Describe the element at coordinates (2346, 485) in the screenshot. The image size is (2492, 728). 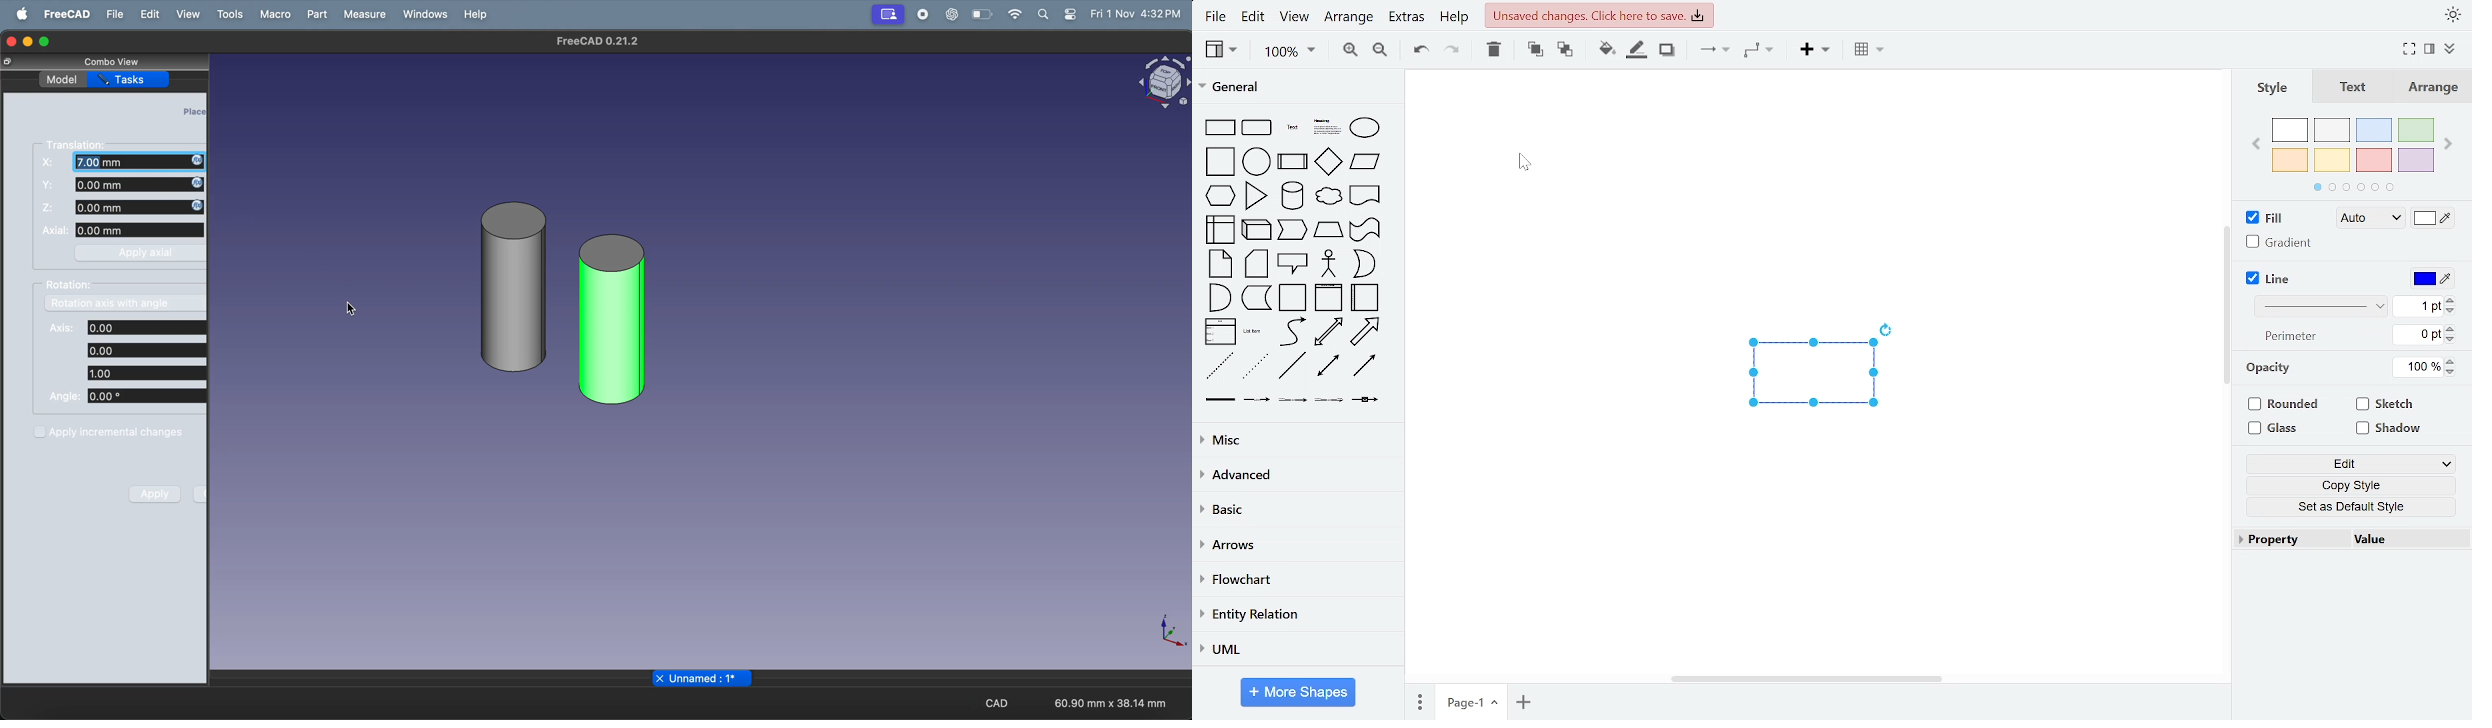
I see `copy style` at that location.